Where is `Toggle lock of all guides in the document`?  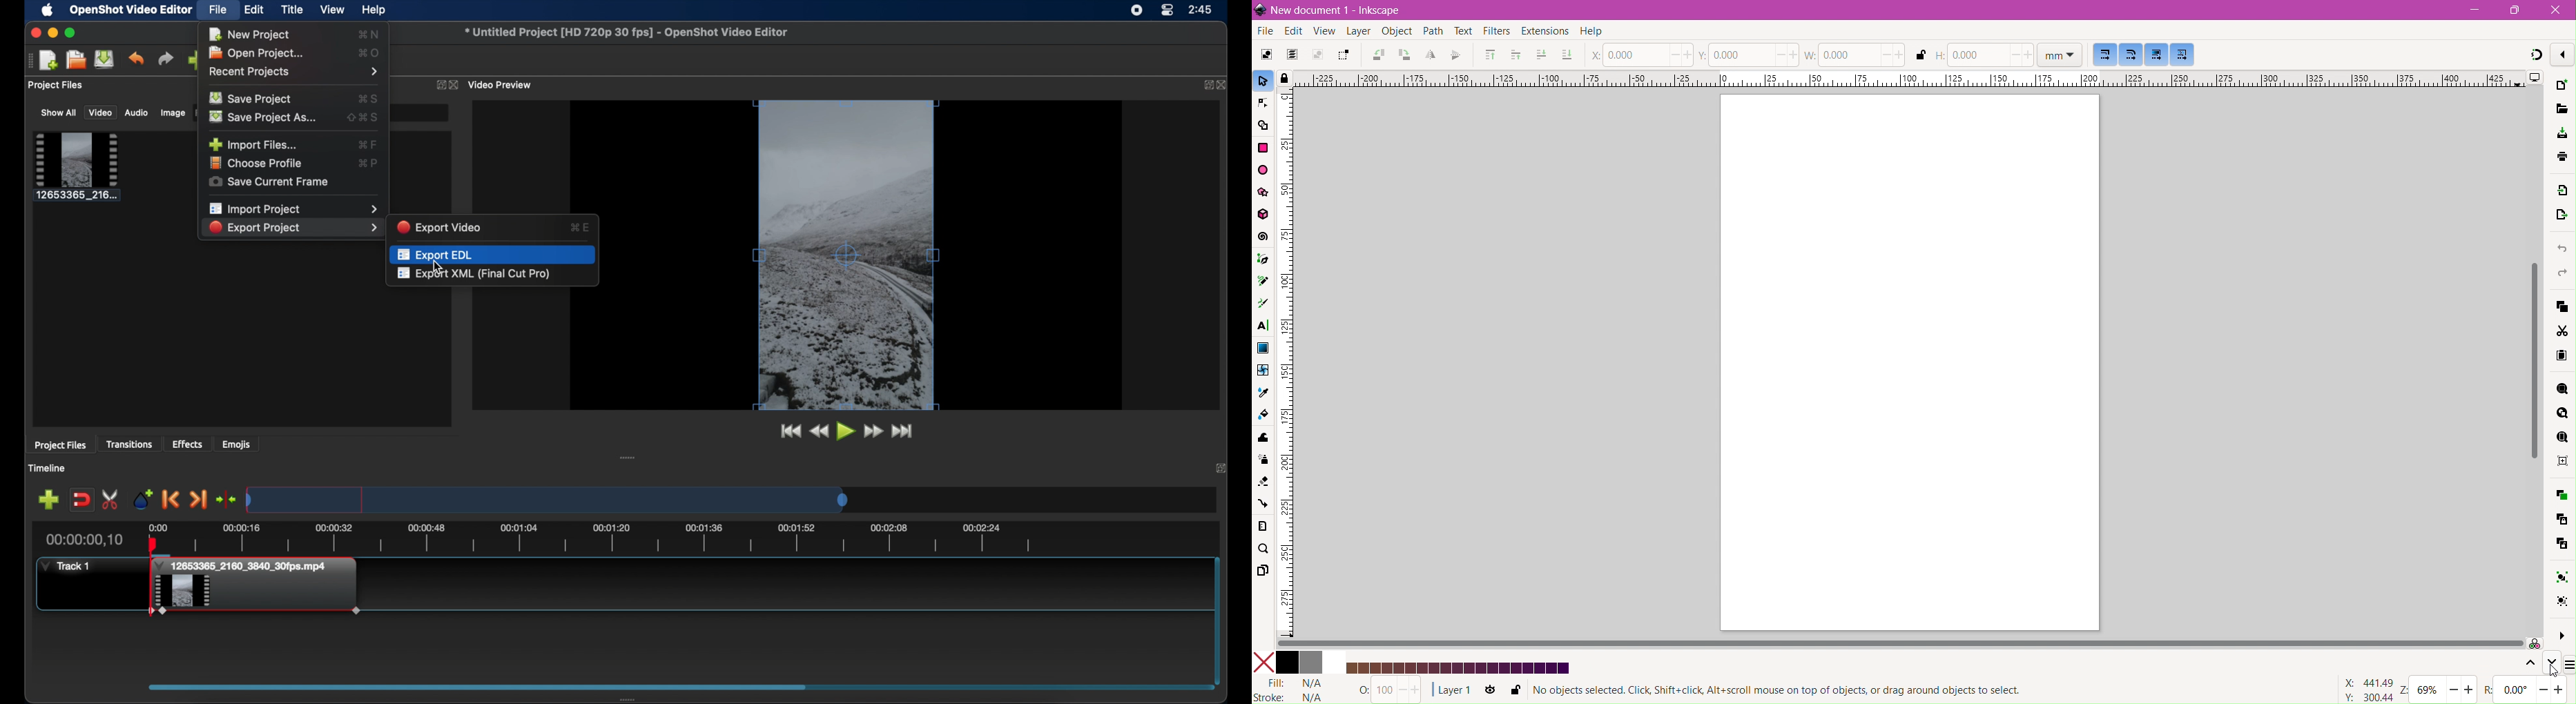 Toggle lock of all guides in the document is located at coordinates (1283, 77).